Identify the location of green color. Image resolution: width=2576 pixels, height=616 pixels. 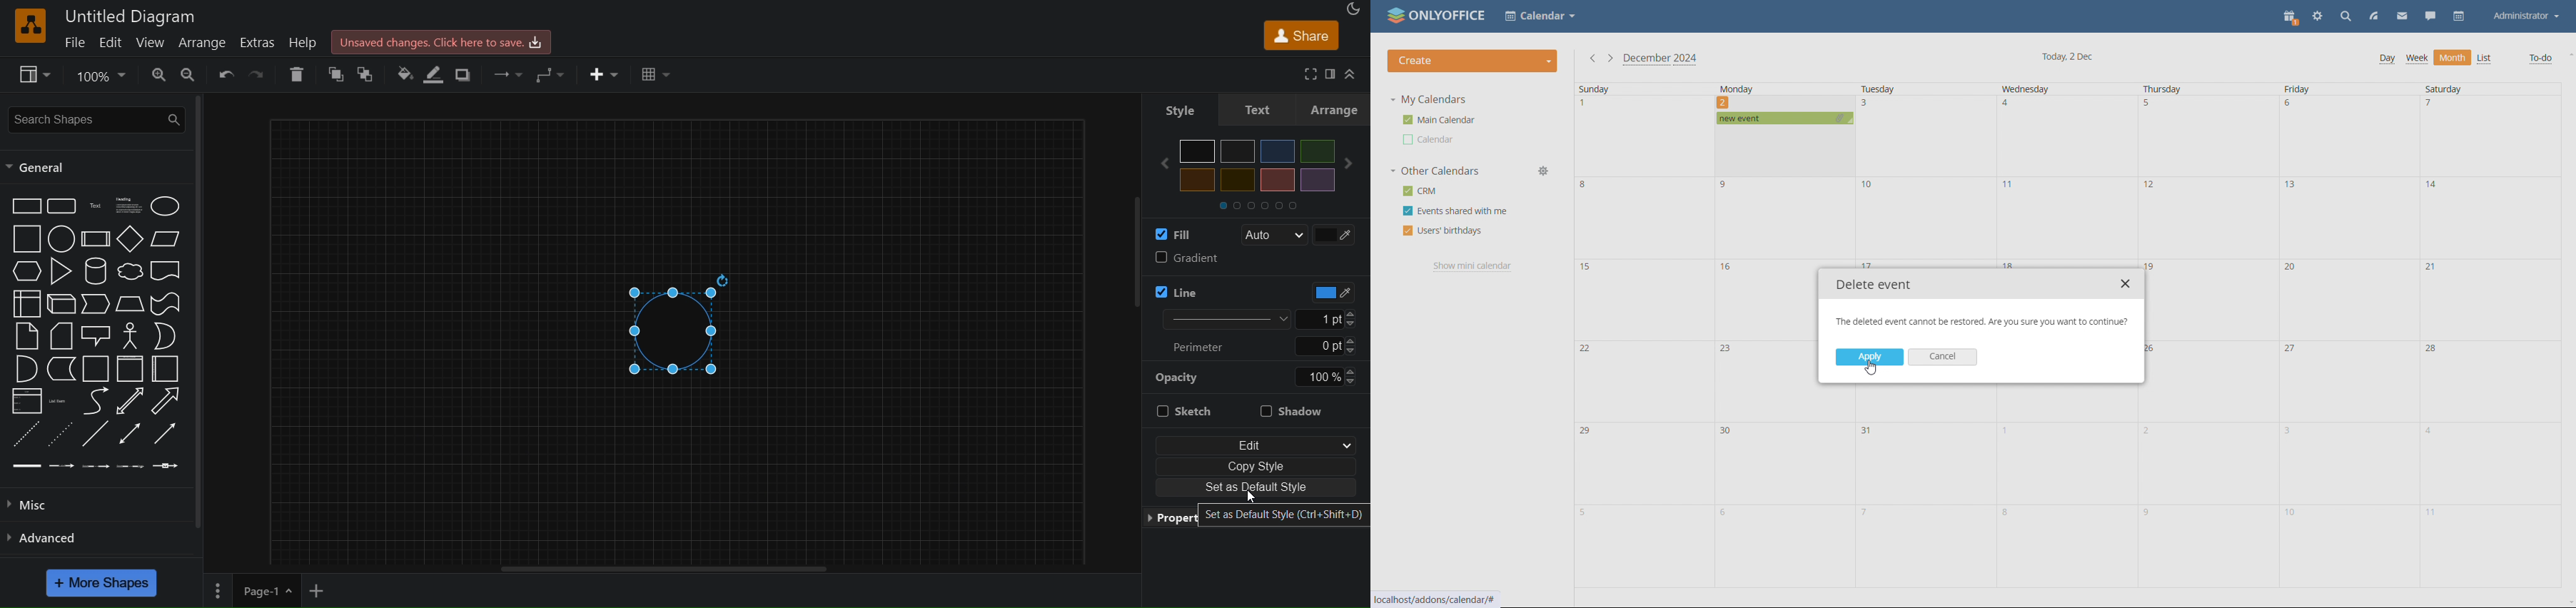
(1316, 151).